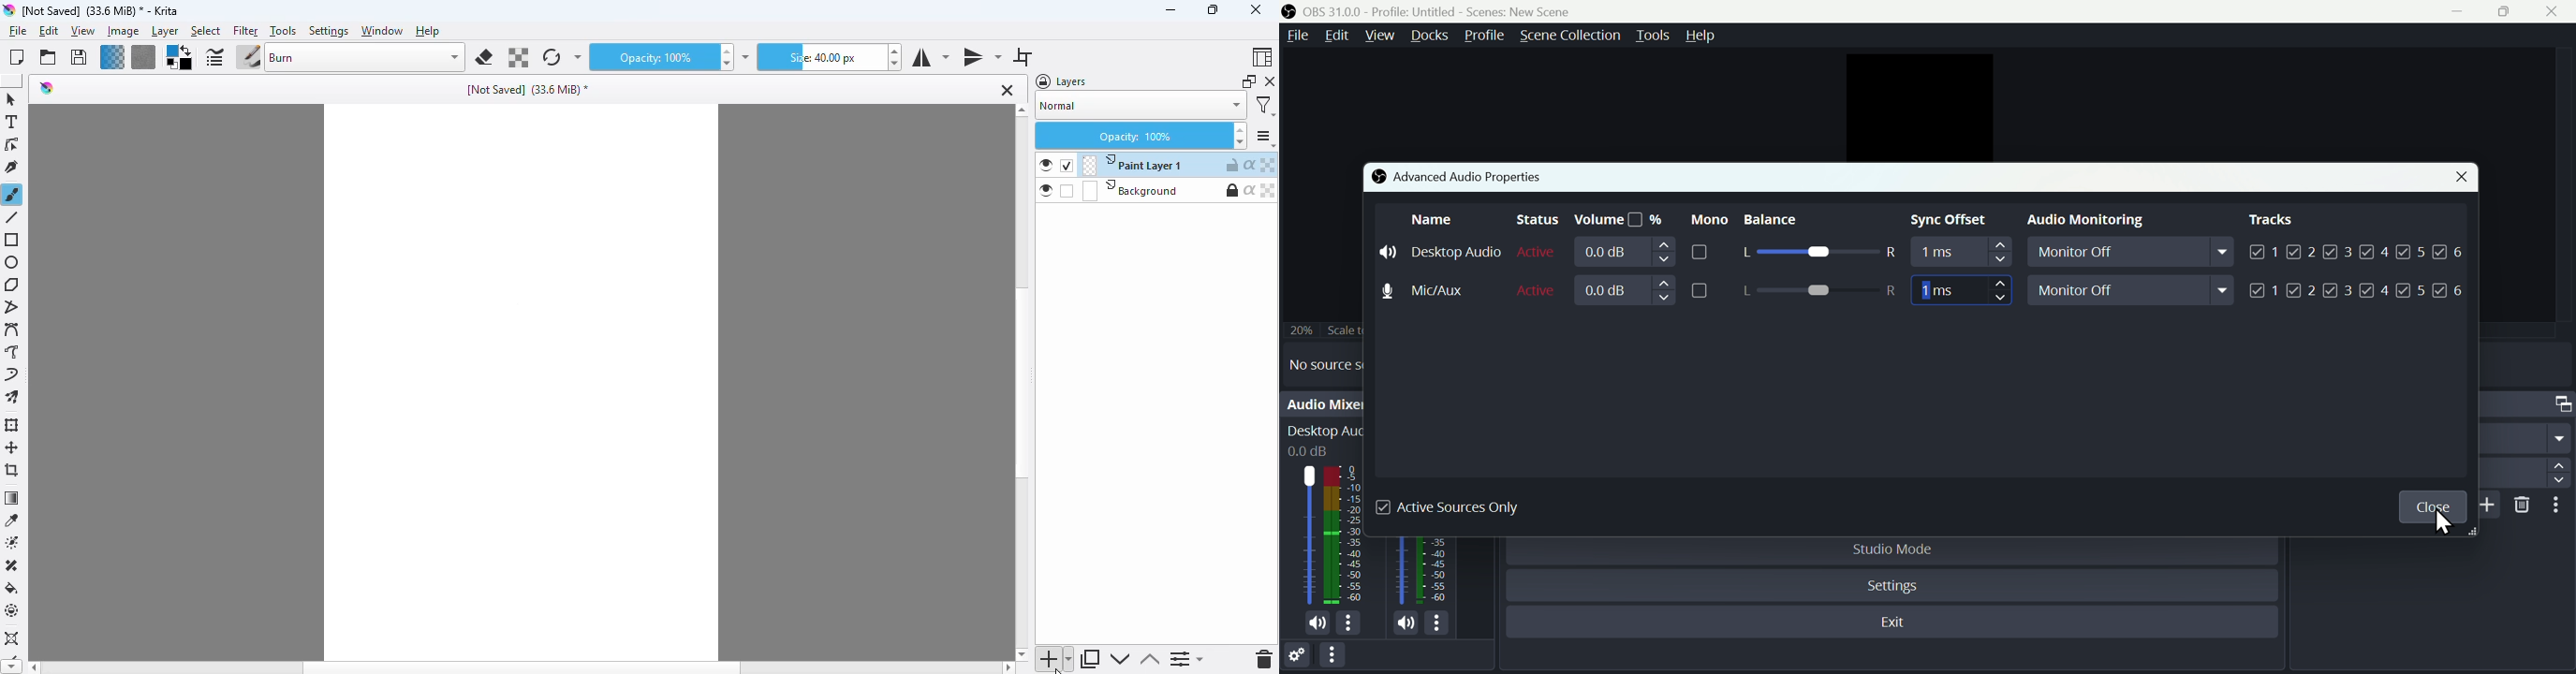 Image resolution: width=2576 pixels, height=700 pixels. I want to click on set eraser mode, so click(484, 57).